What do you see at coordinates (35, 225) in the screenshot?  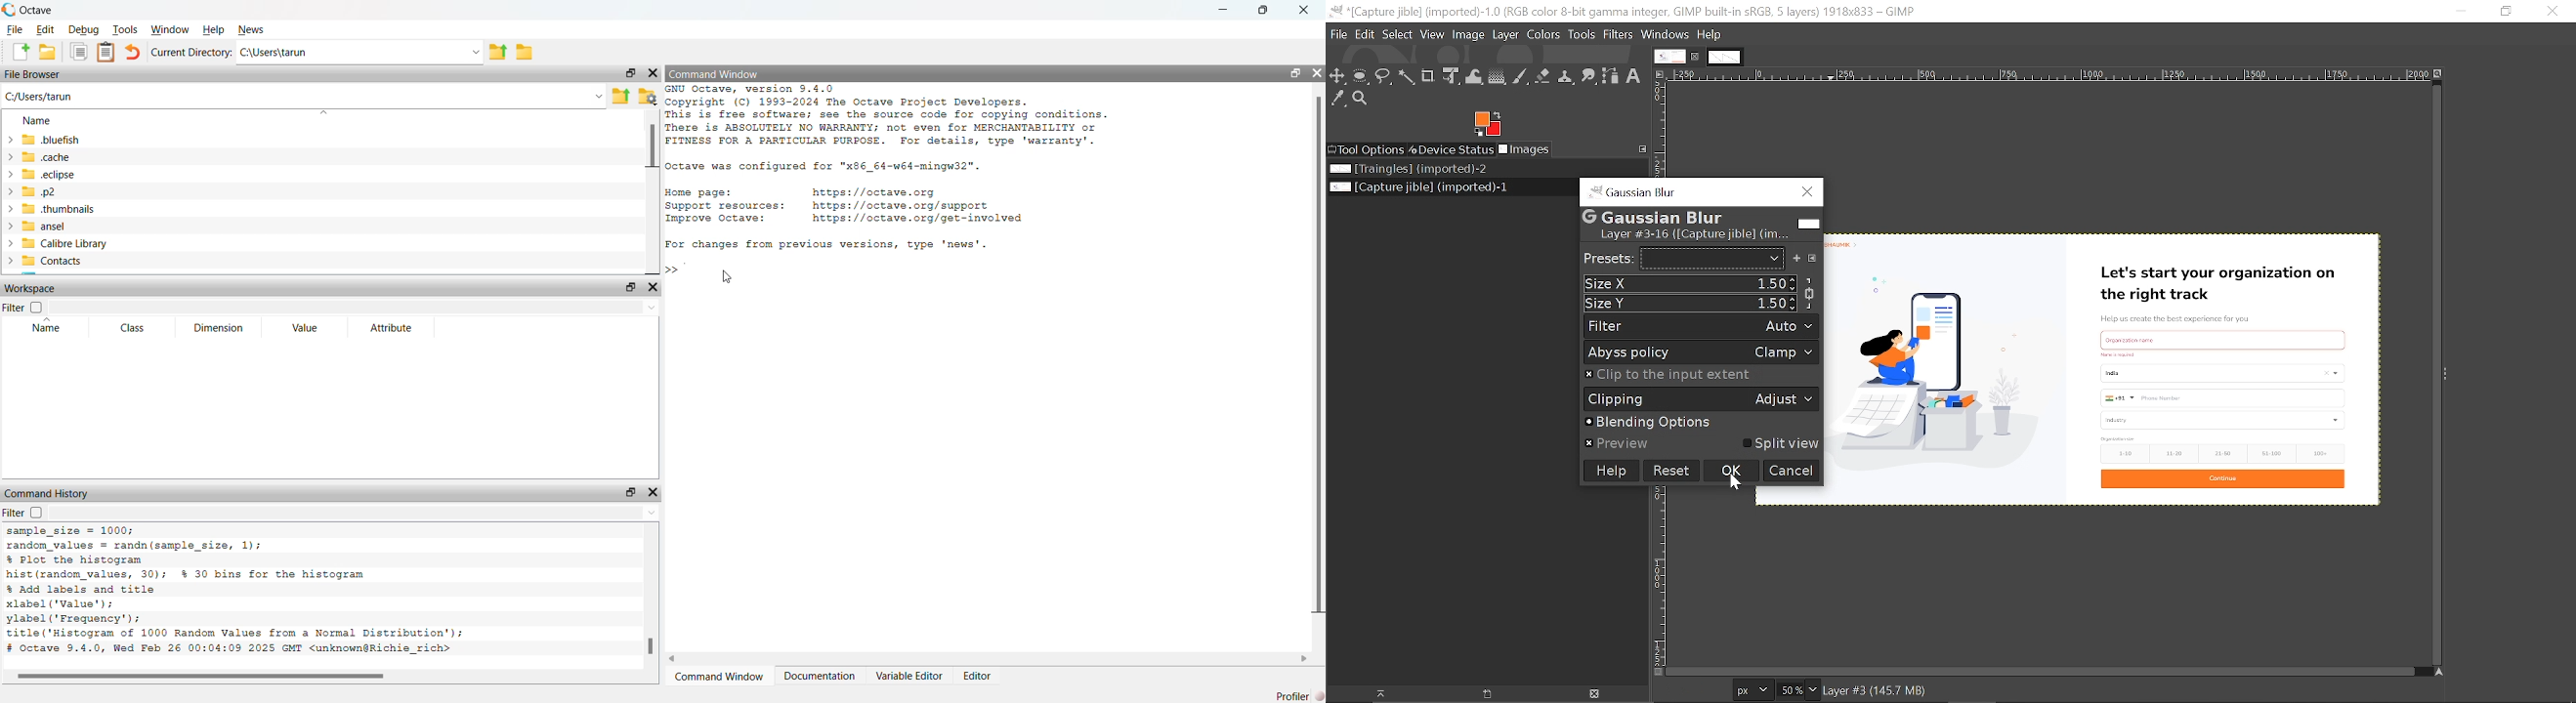 I see `ansel` at bounding box center [35, 225].